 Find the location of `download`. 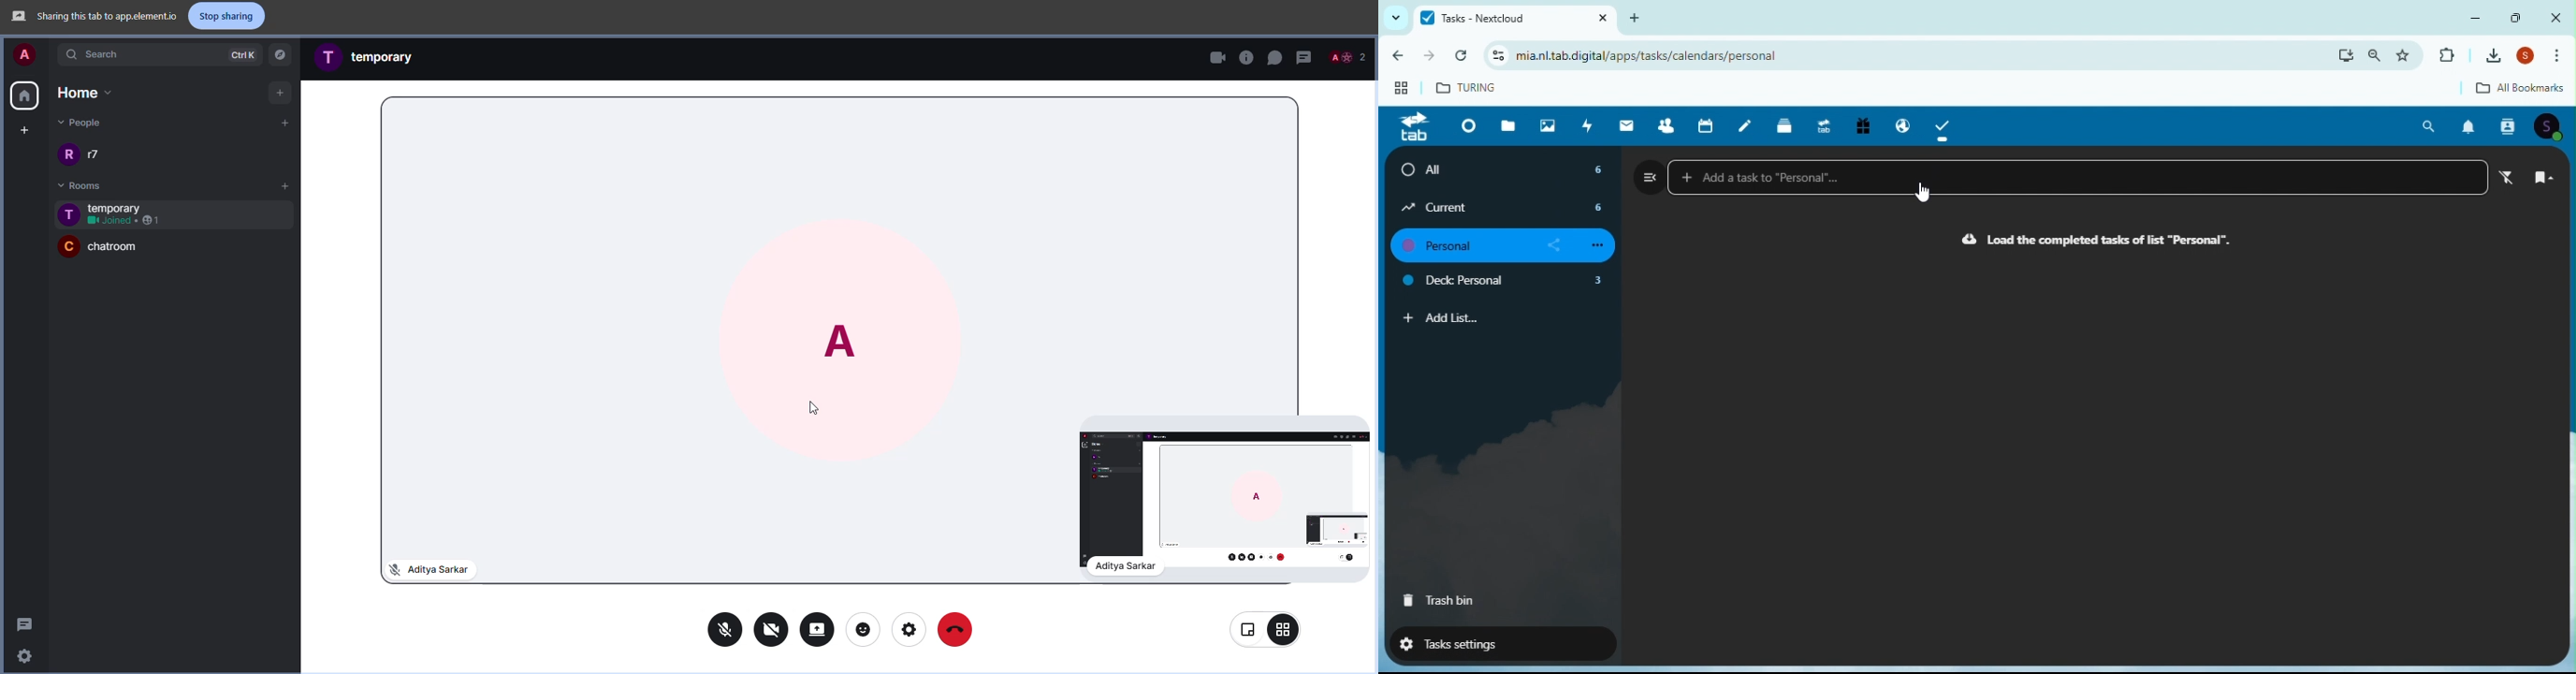

download is located at coordinates (2346, 55).